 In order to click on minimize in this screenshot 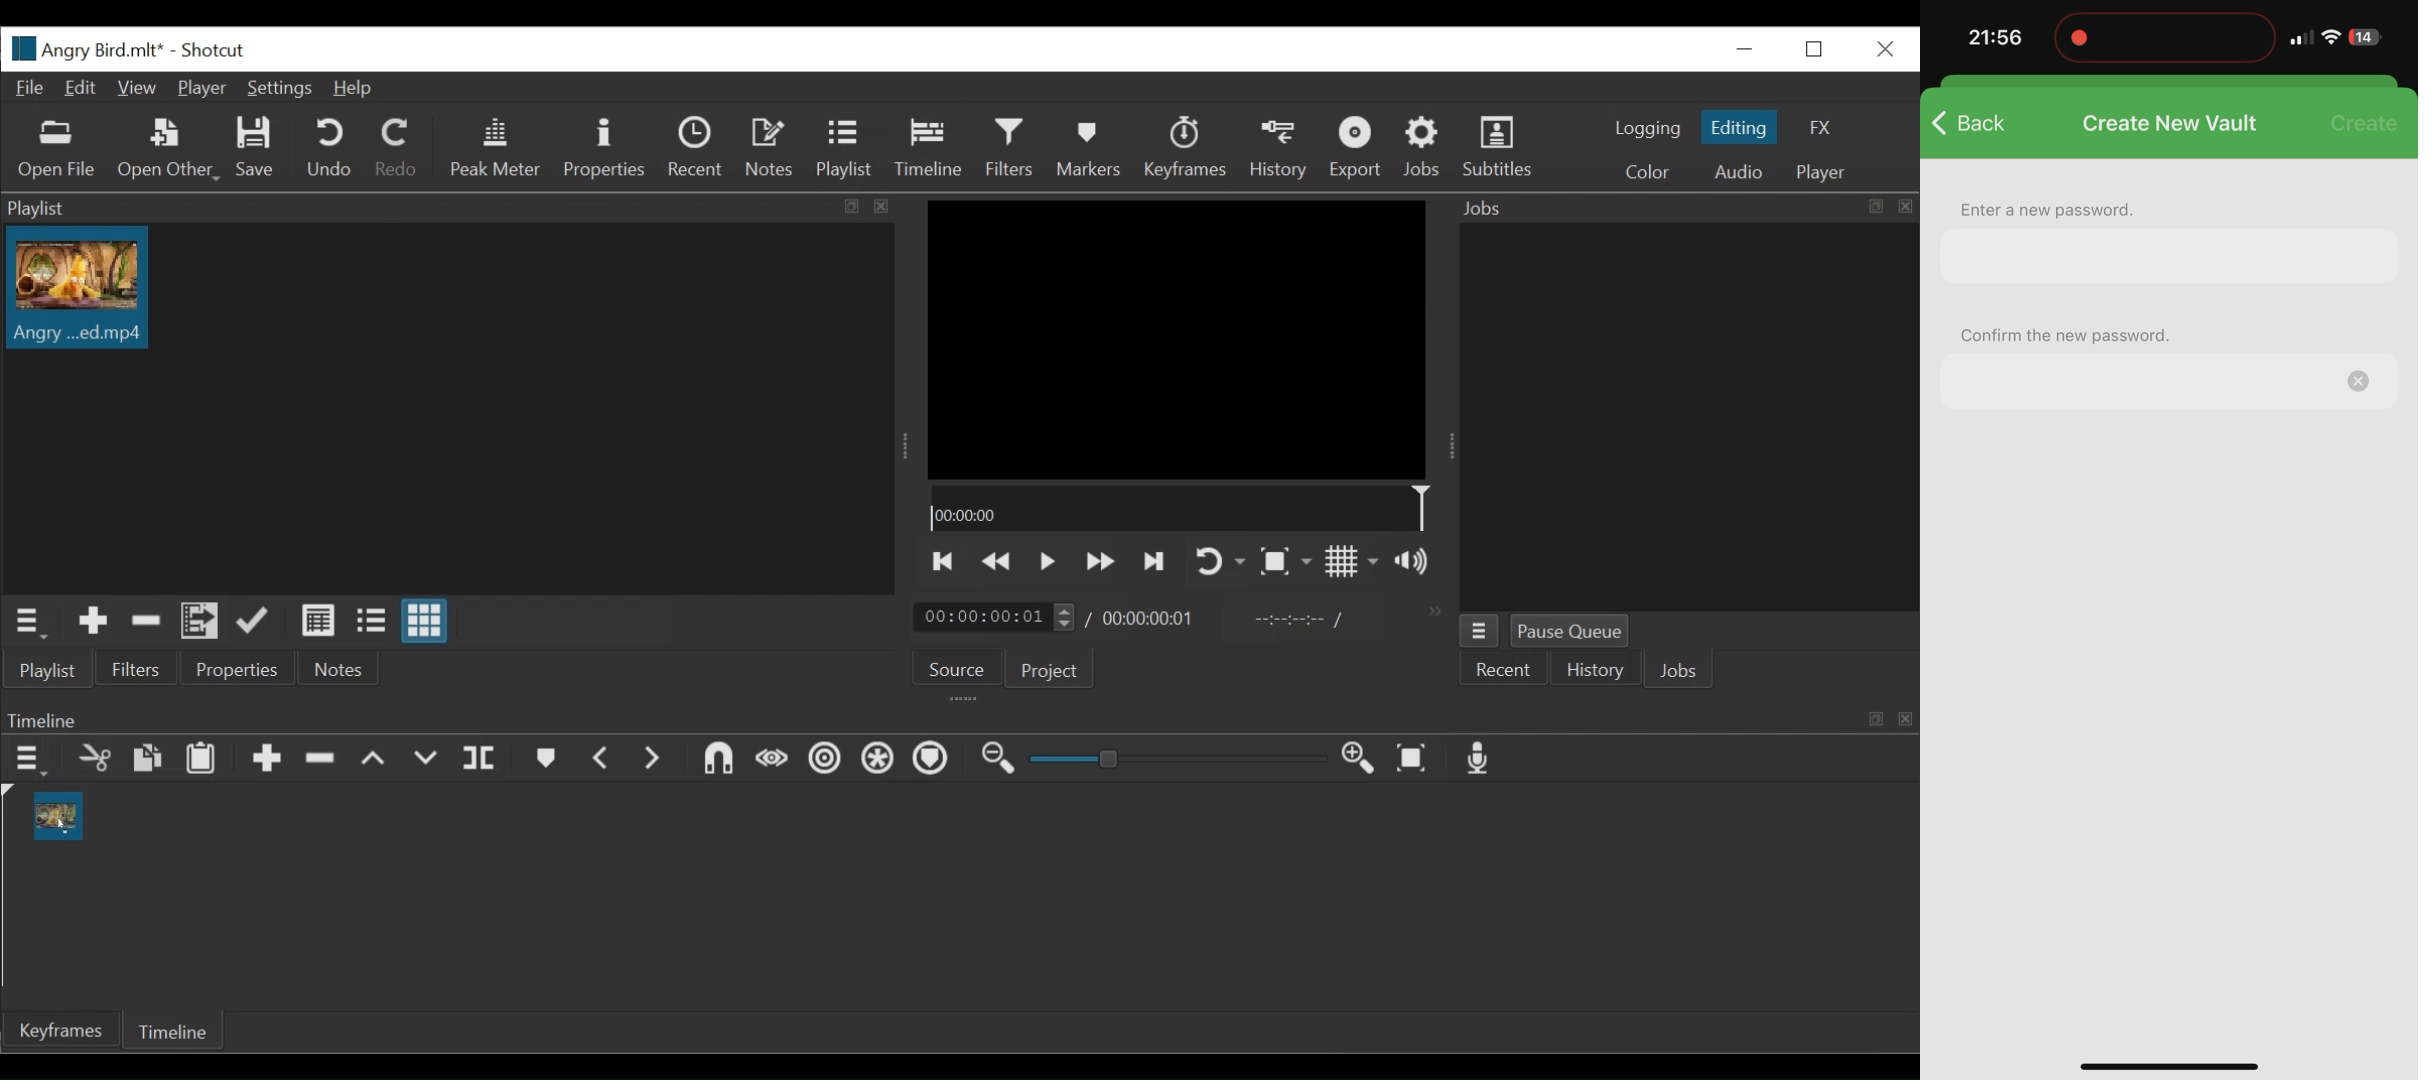, I will do `click(1744, 49)`.